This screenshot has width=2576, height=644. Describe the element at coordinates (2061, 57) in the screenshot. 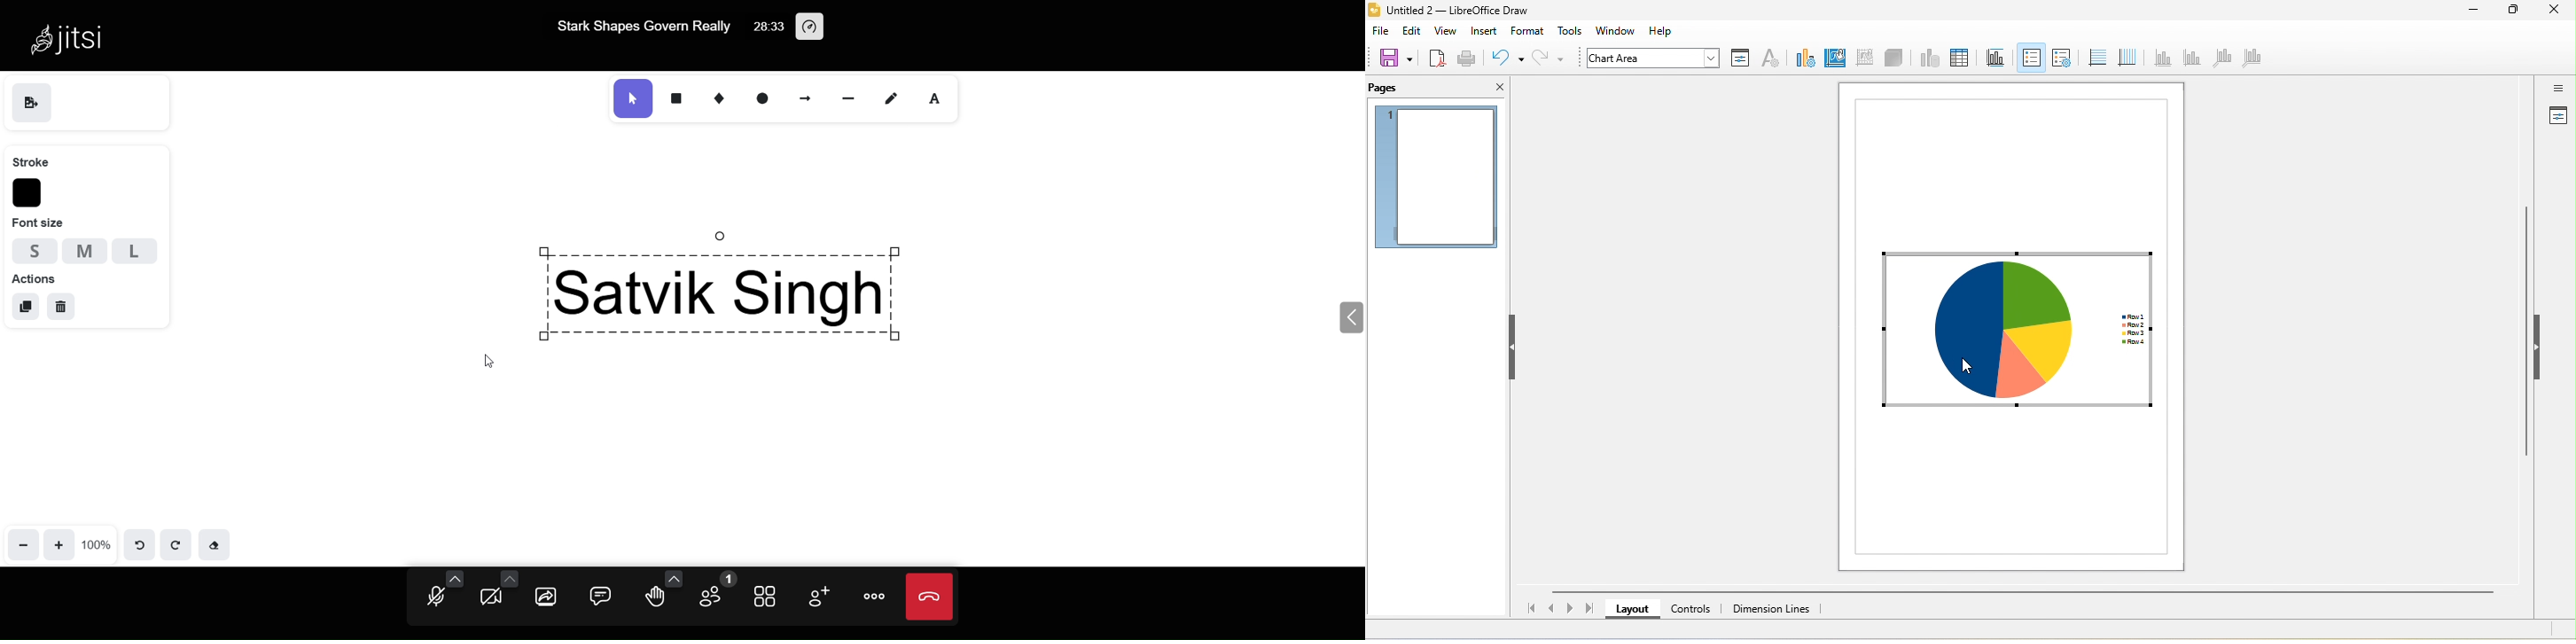

I see `legend` at that location.